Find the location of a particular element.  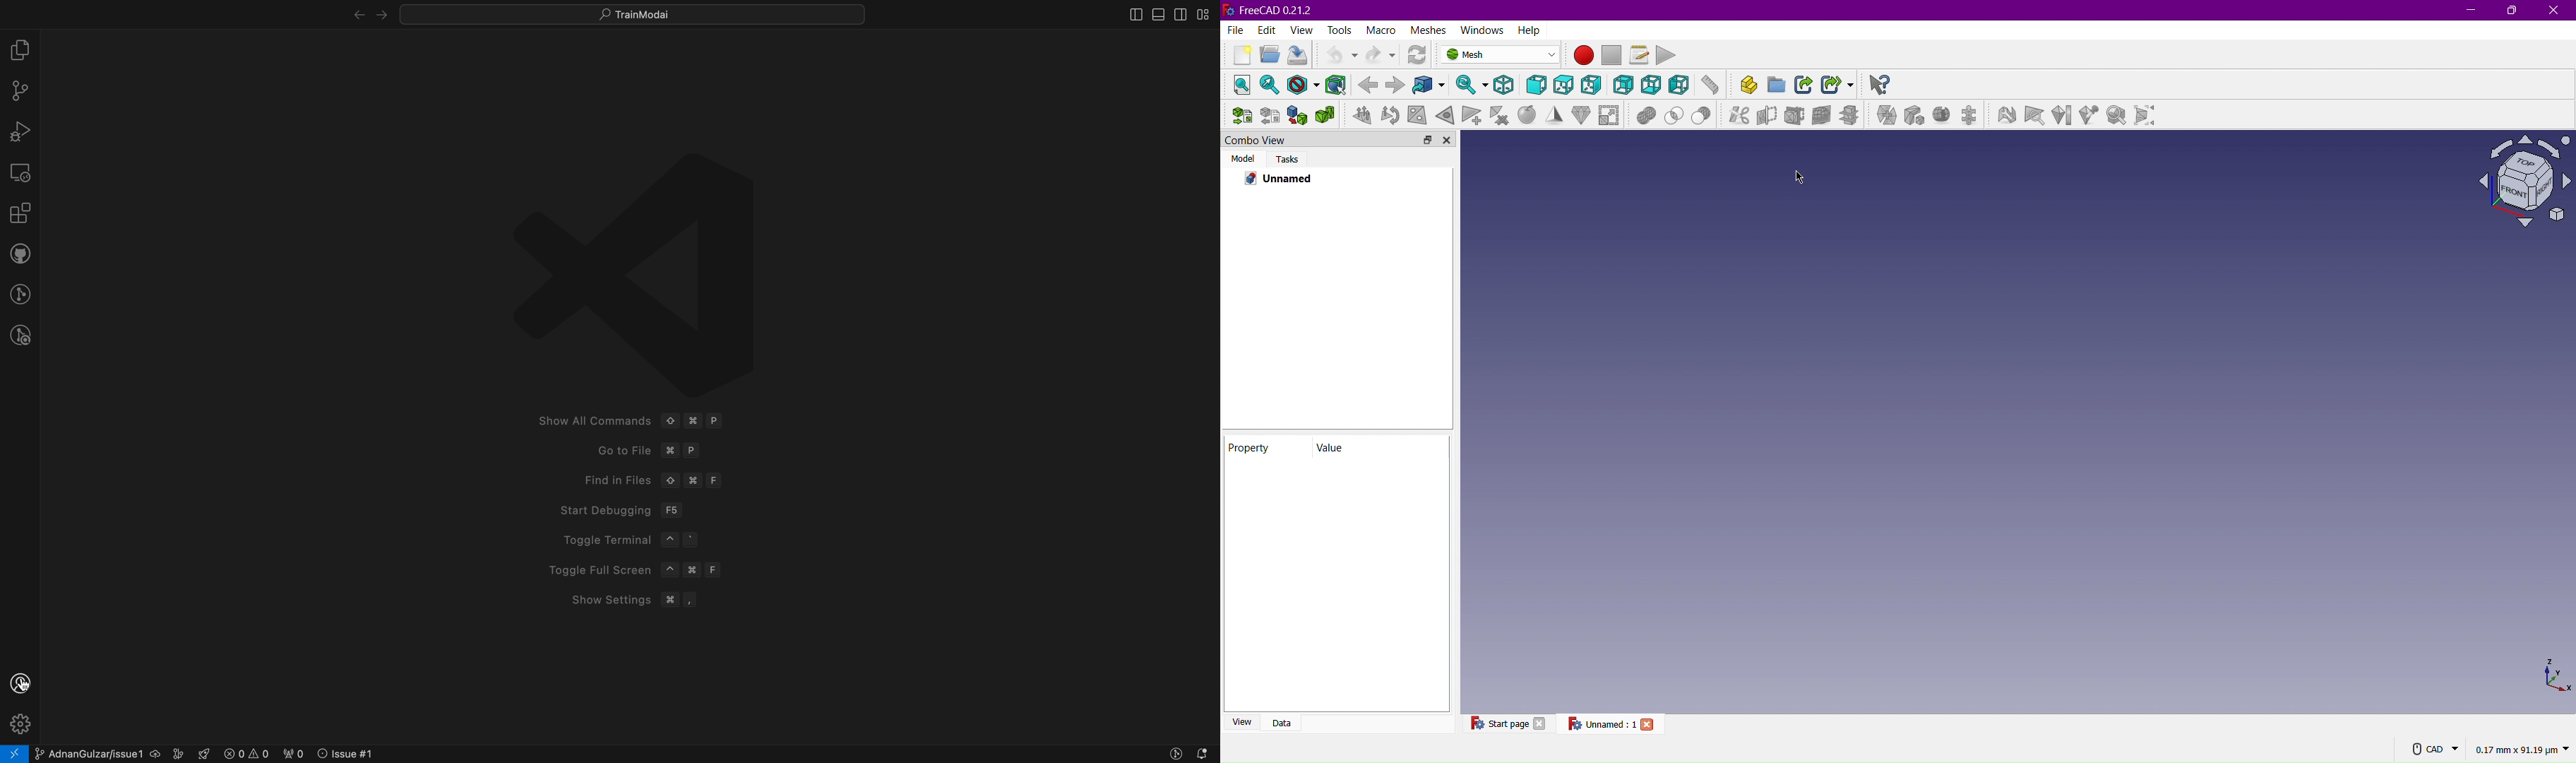

unnamed : 1 is located at coordinates (1601, 723).